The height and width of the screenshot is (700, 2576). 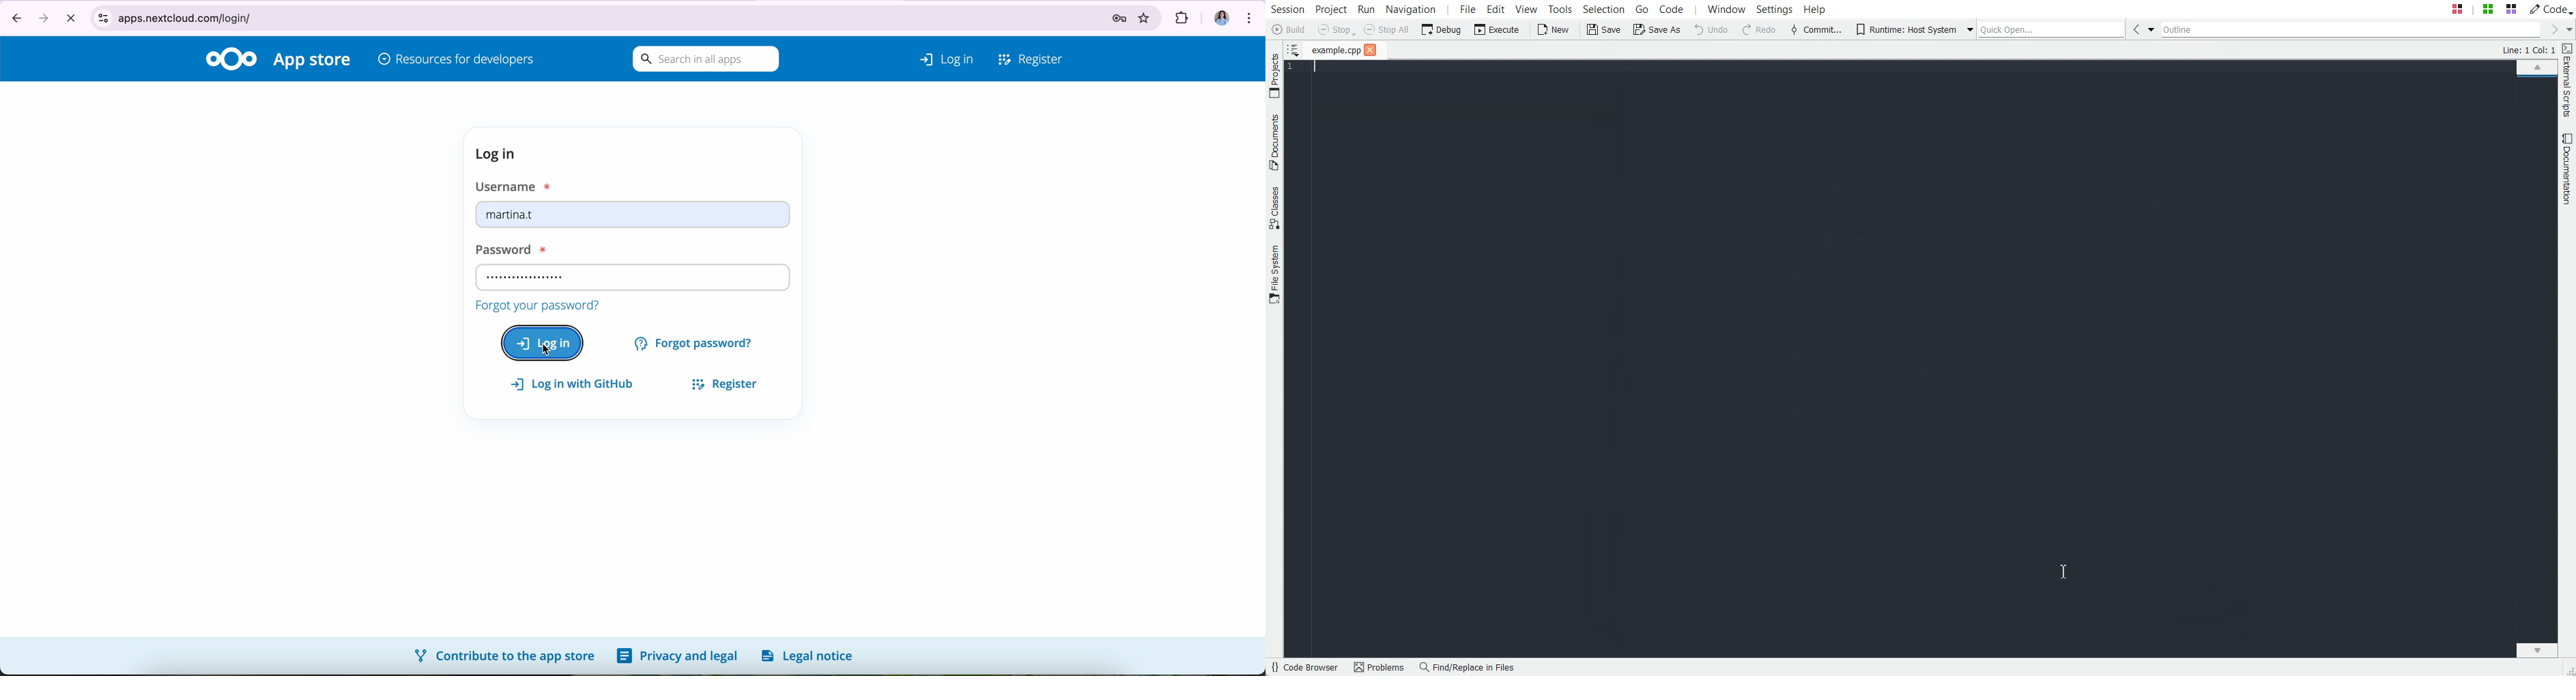 What do you see at coordinates (1274, 274) in the screenshot?
I see `File System` at bounding box center [1274, 274].